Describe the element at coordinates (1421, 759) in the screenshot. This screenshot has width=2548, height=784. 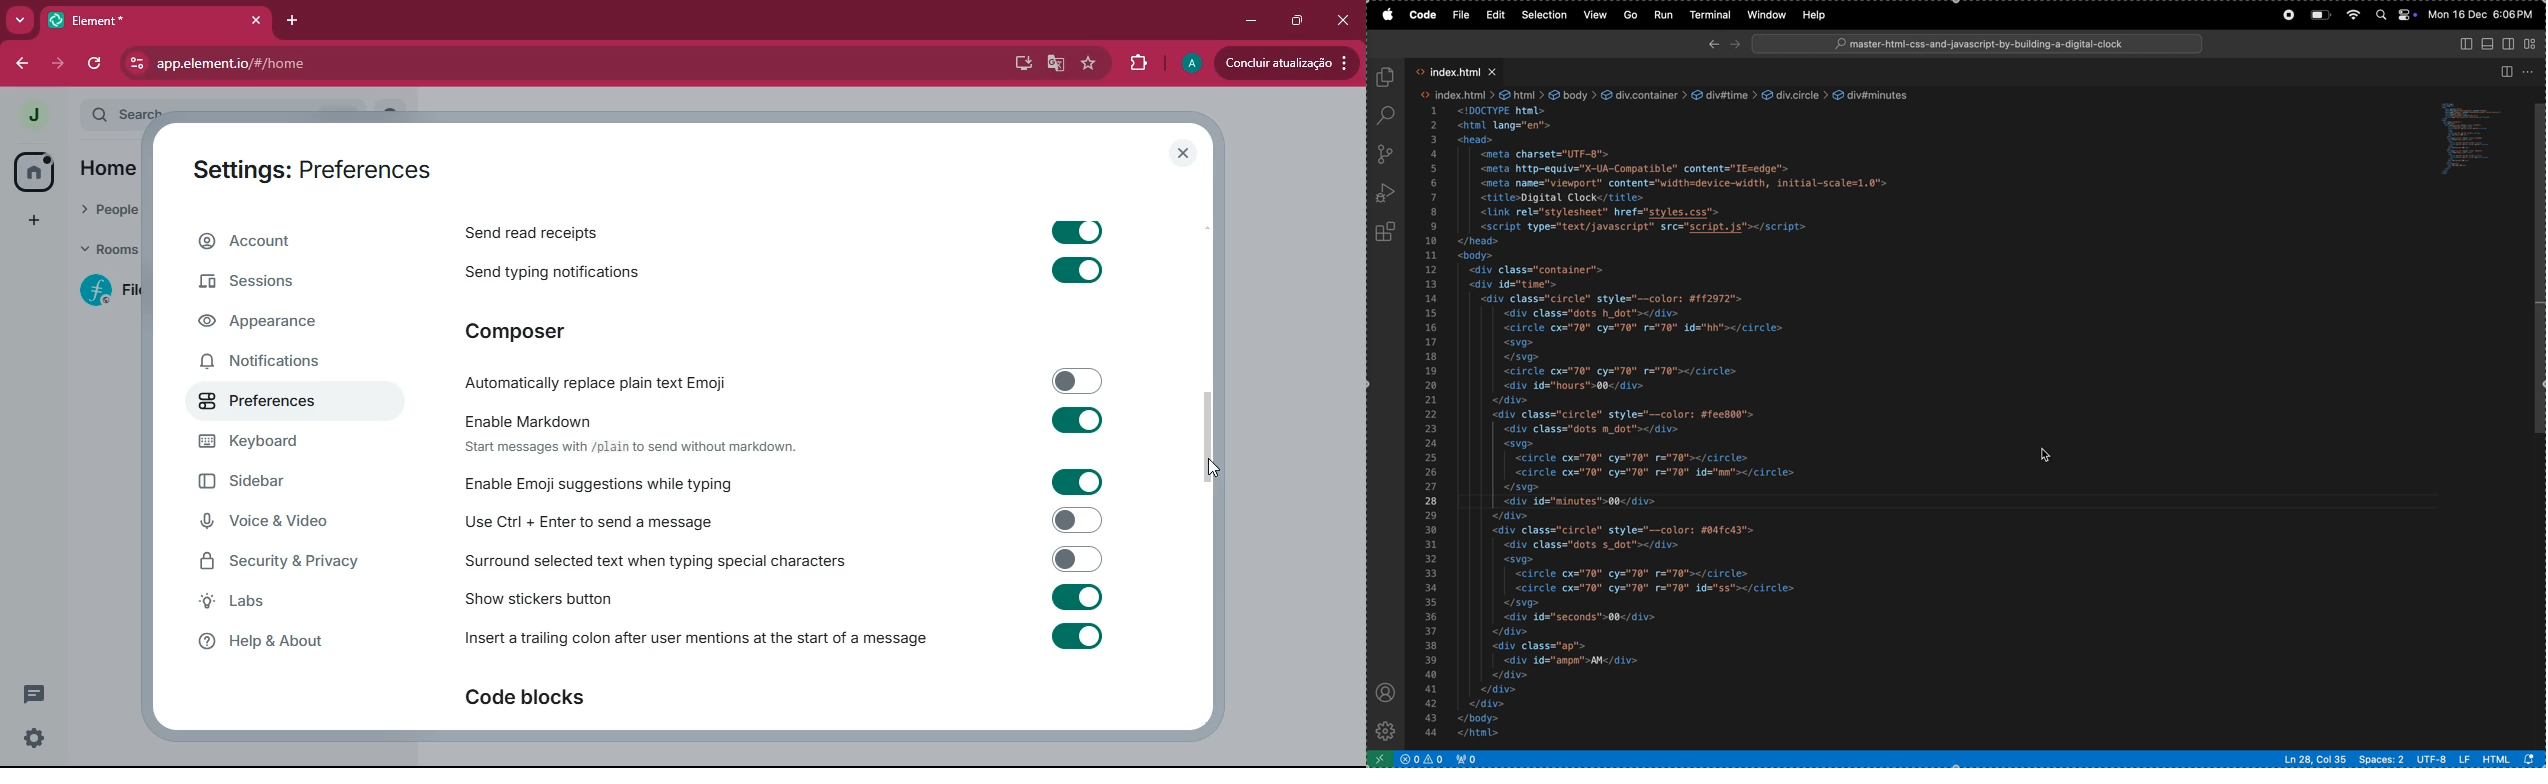
I see `create alert` at that location.